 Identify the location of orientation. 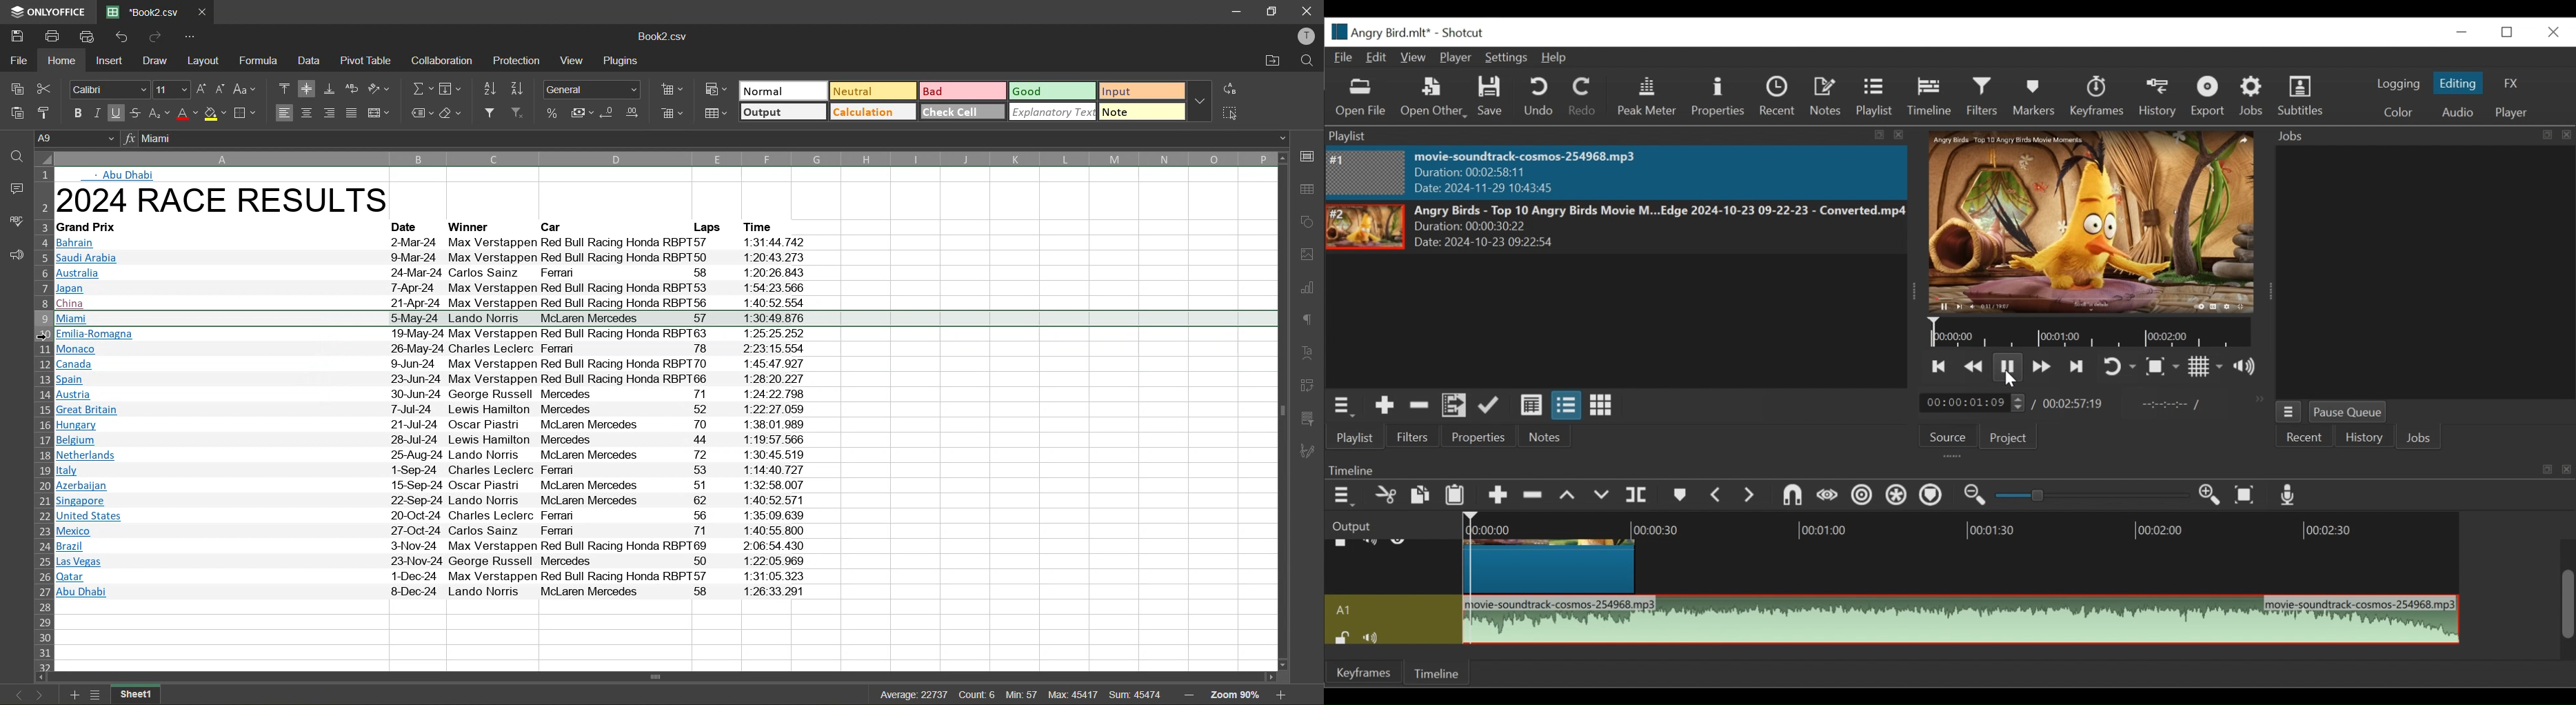
(379, 90).